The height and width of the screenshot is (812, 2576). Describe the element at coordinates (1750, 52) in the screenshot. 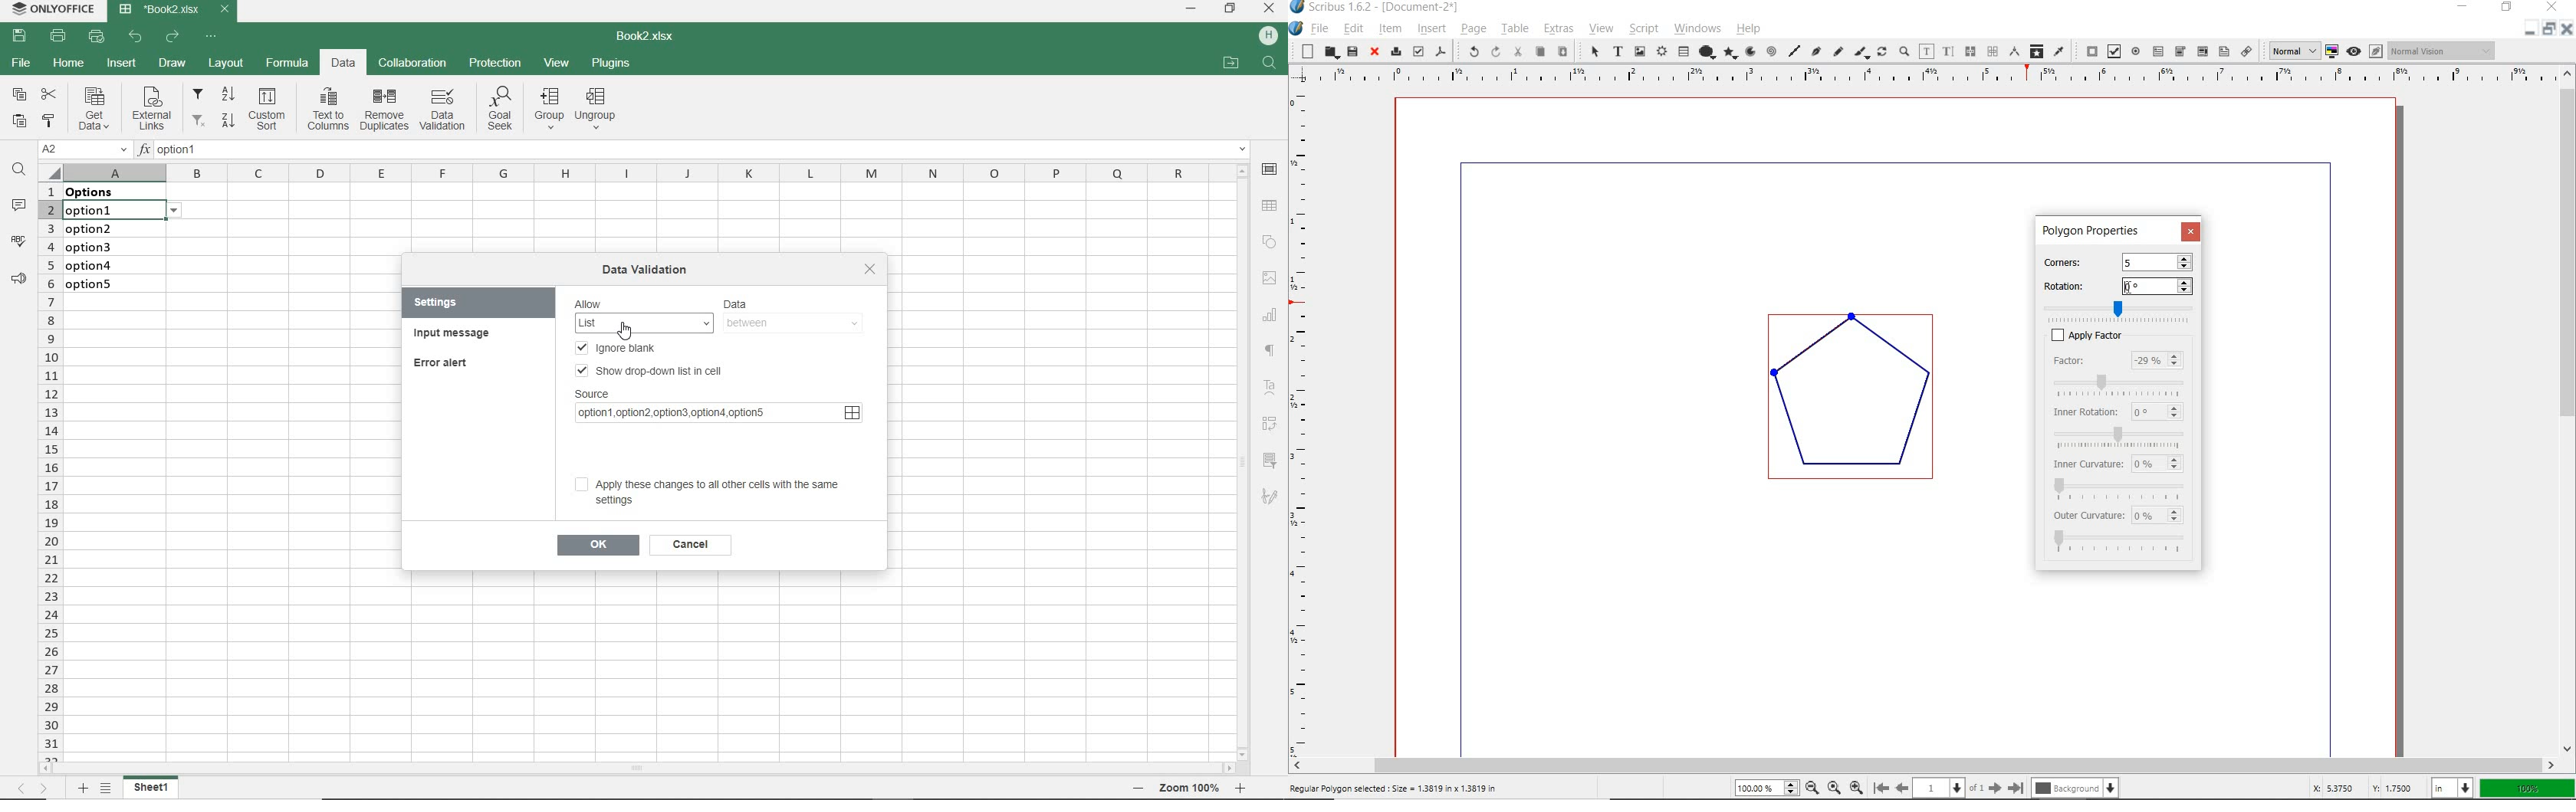

I see `arc` at that location.